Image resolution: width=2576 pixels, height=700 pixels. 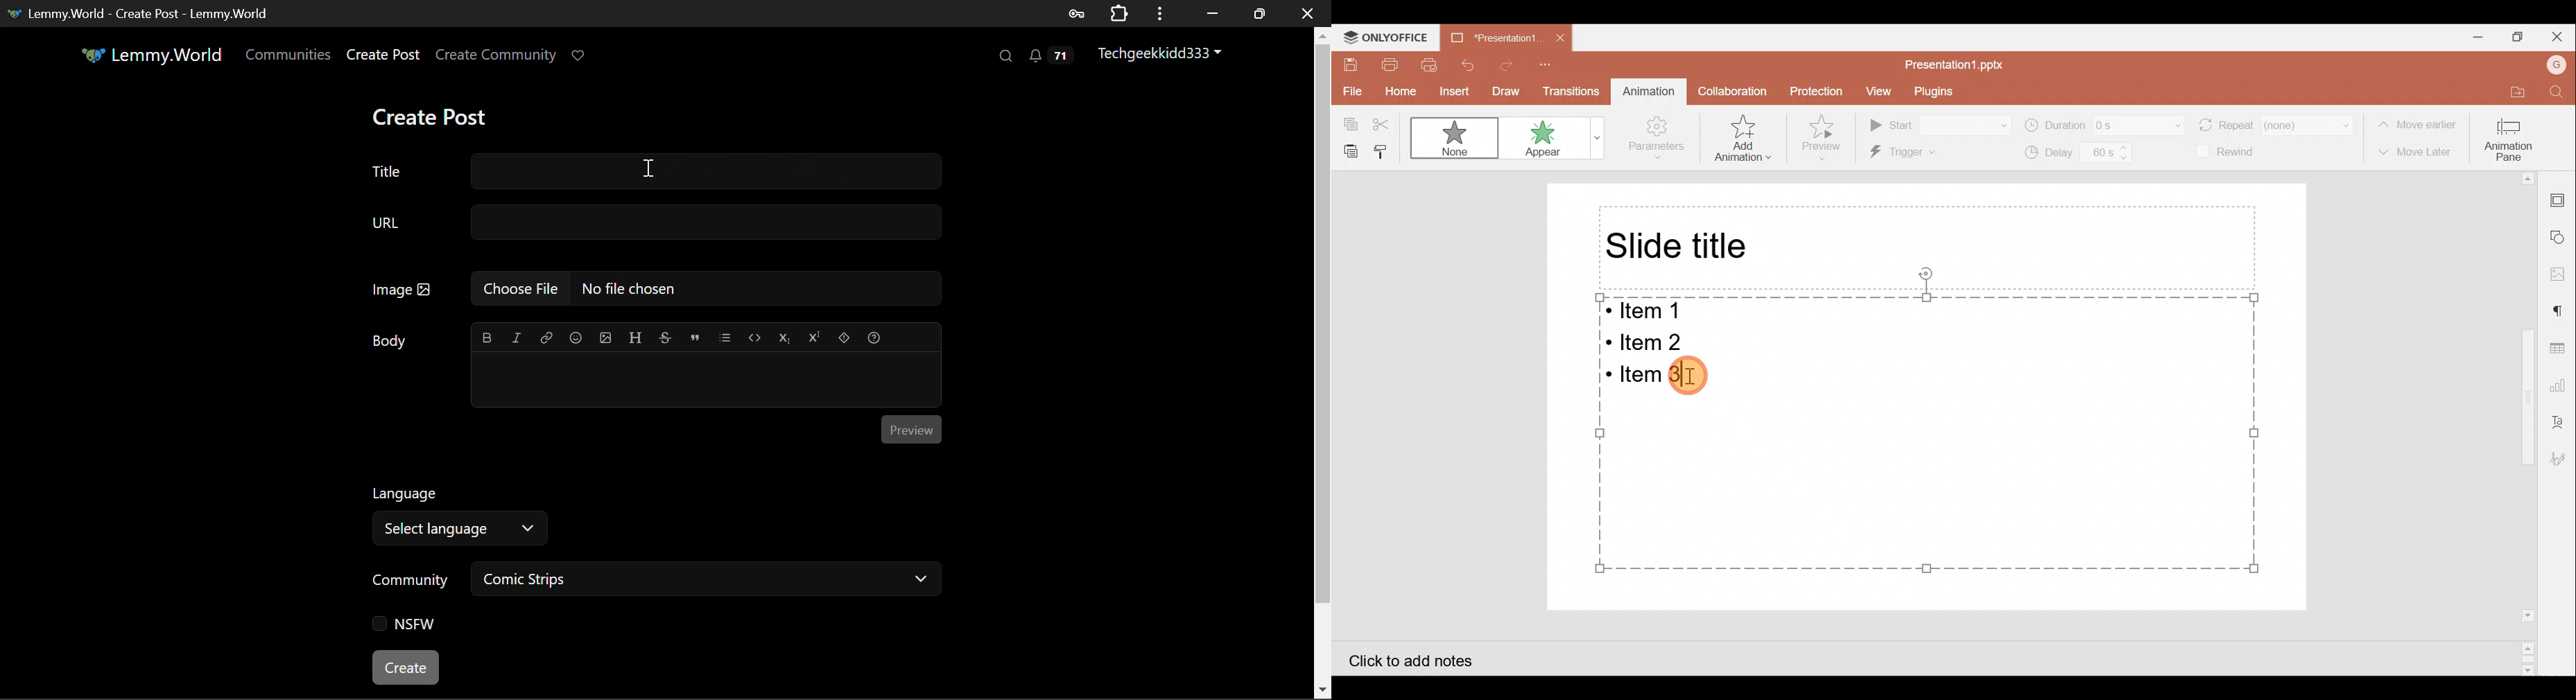 What do you see at coordinates (1048, 55) in the screenshot?
I see `Notifications` at bounding box center [1048, 55].